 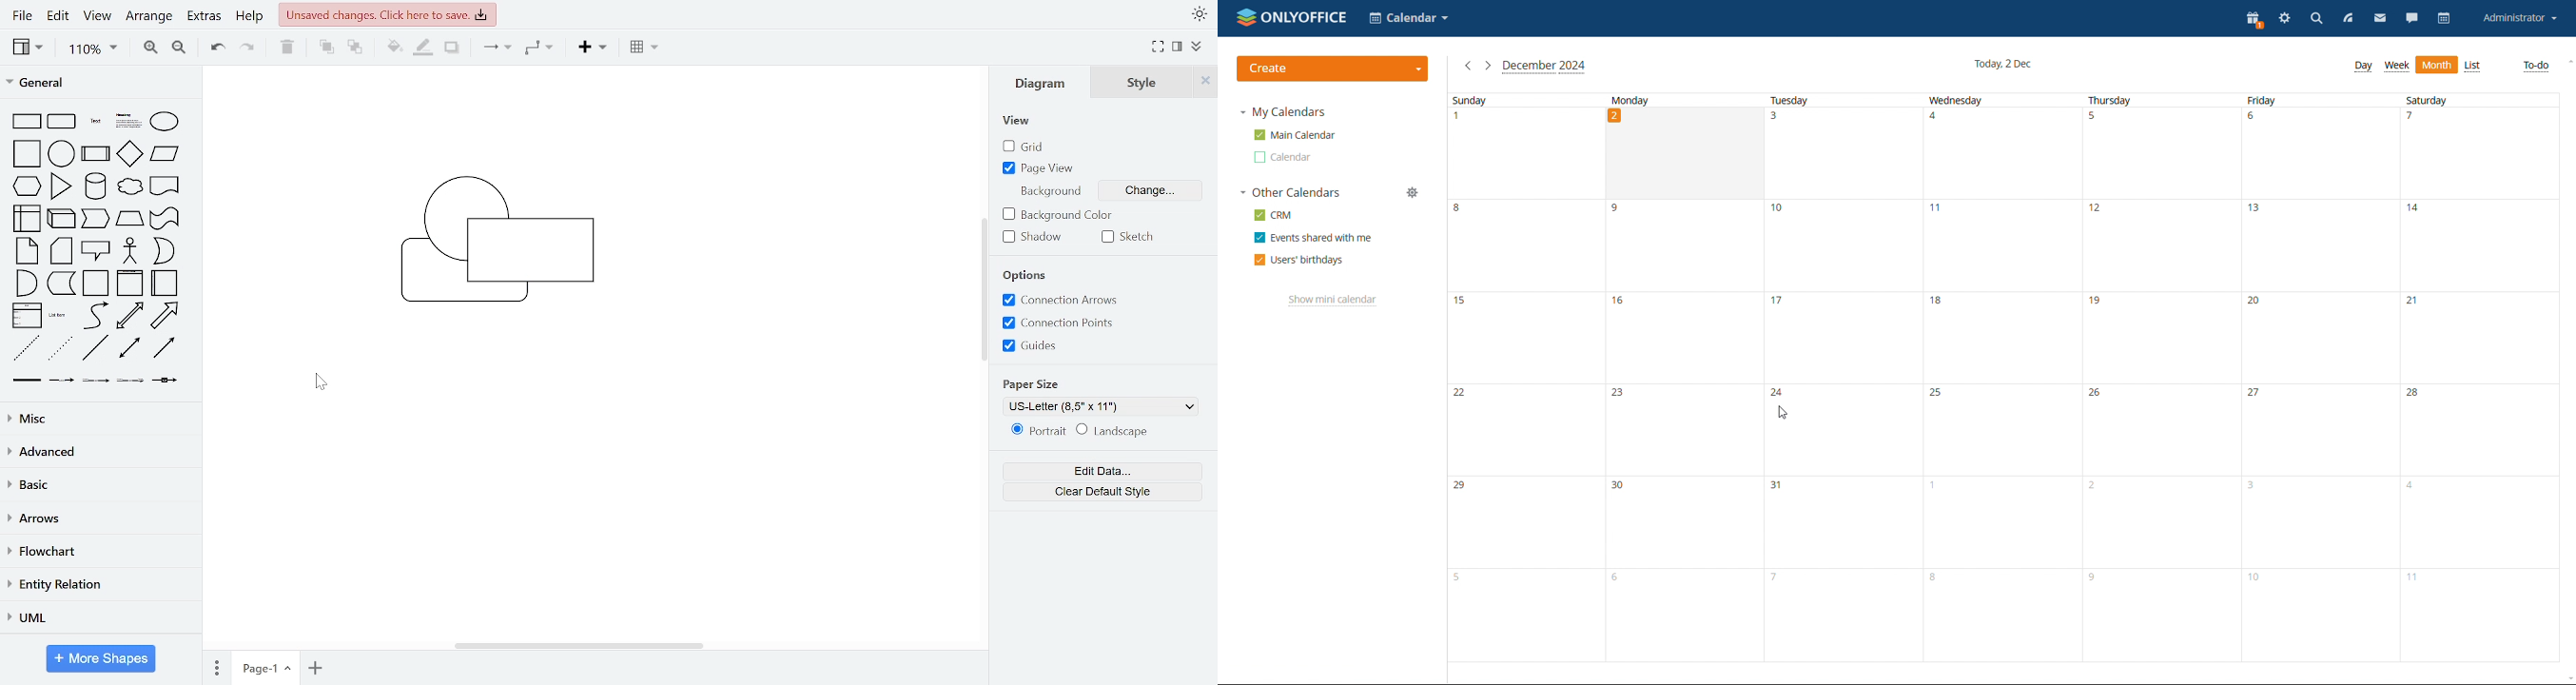 I want to click on waypoints, so click(x=540, y=49).